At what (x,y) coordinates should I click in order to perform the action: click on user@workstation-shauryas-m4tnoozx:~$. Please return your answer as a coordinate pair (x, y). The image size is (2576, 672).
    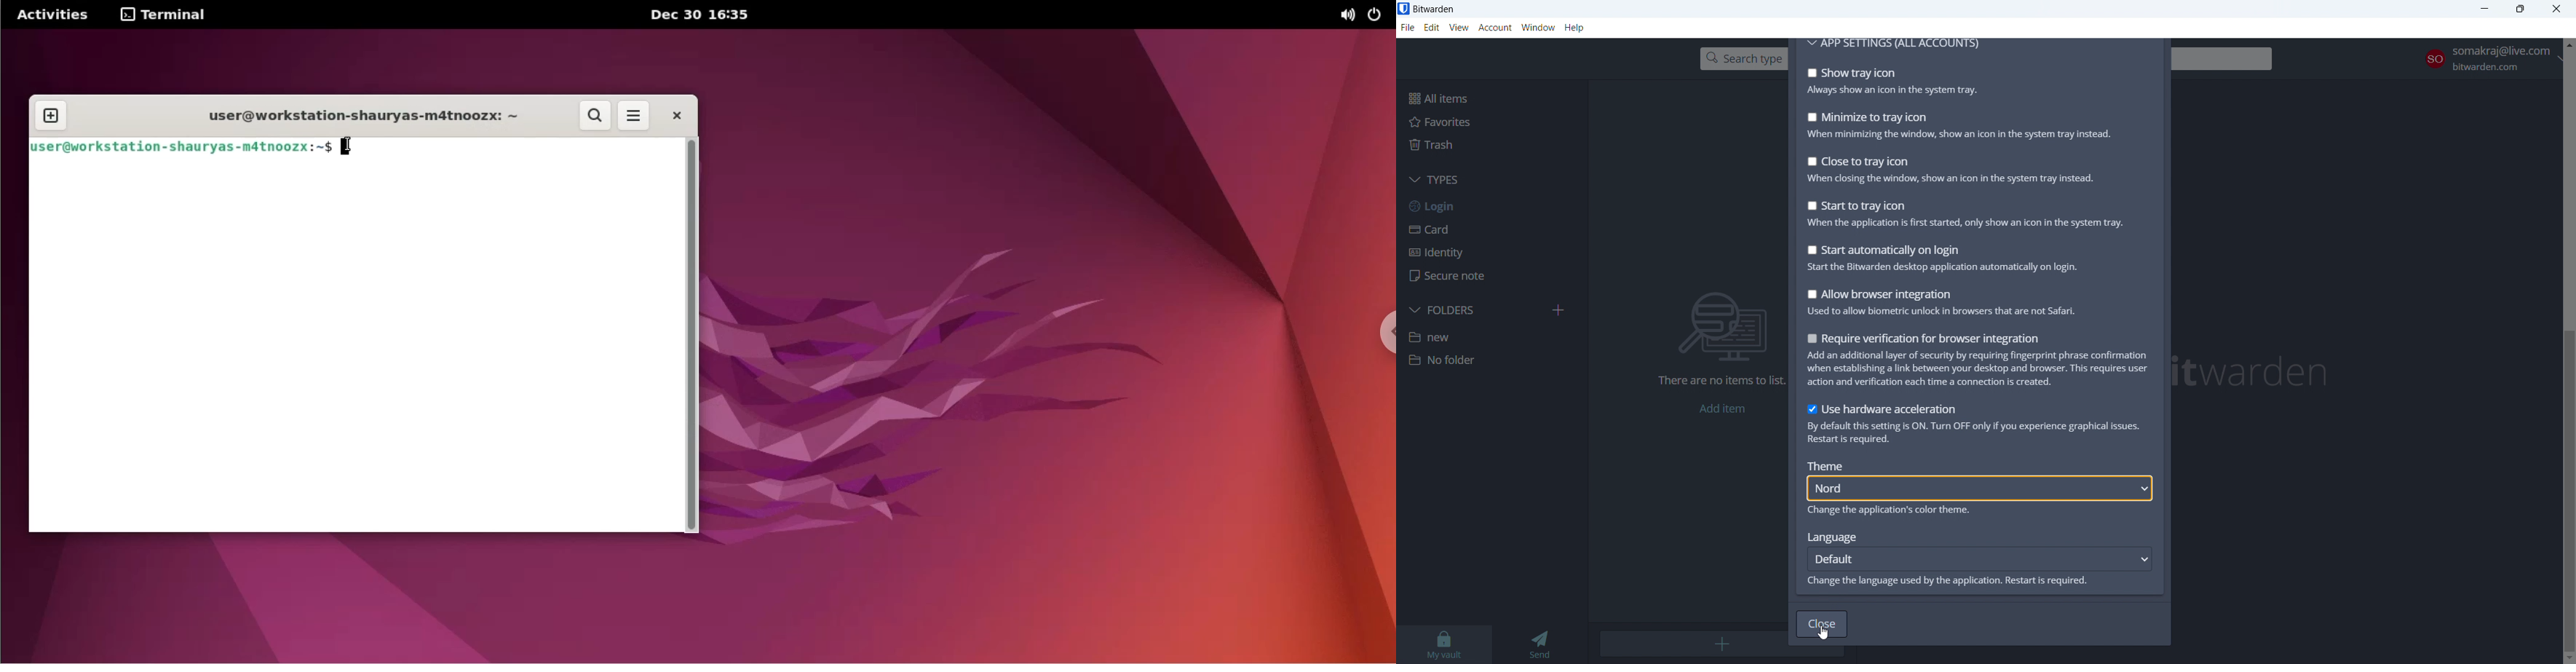
    Looking at the image, I should click on (178, 151).